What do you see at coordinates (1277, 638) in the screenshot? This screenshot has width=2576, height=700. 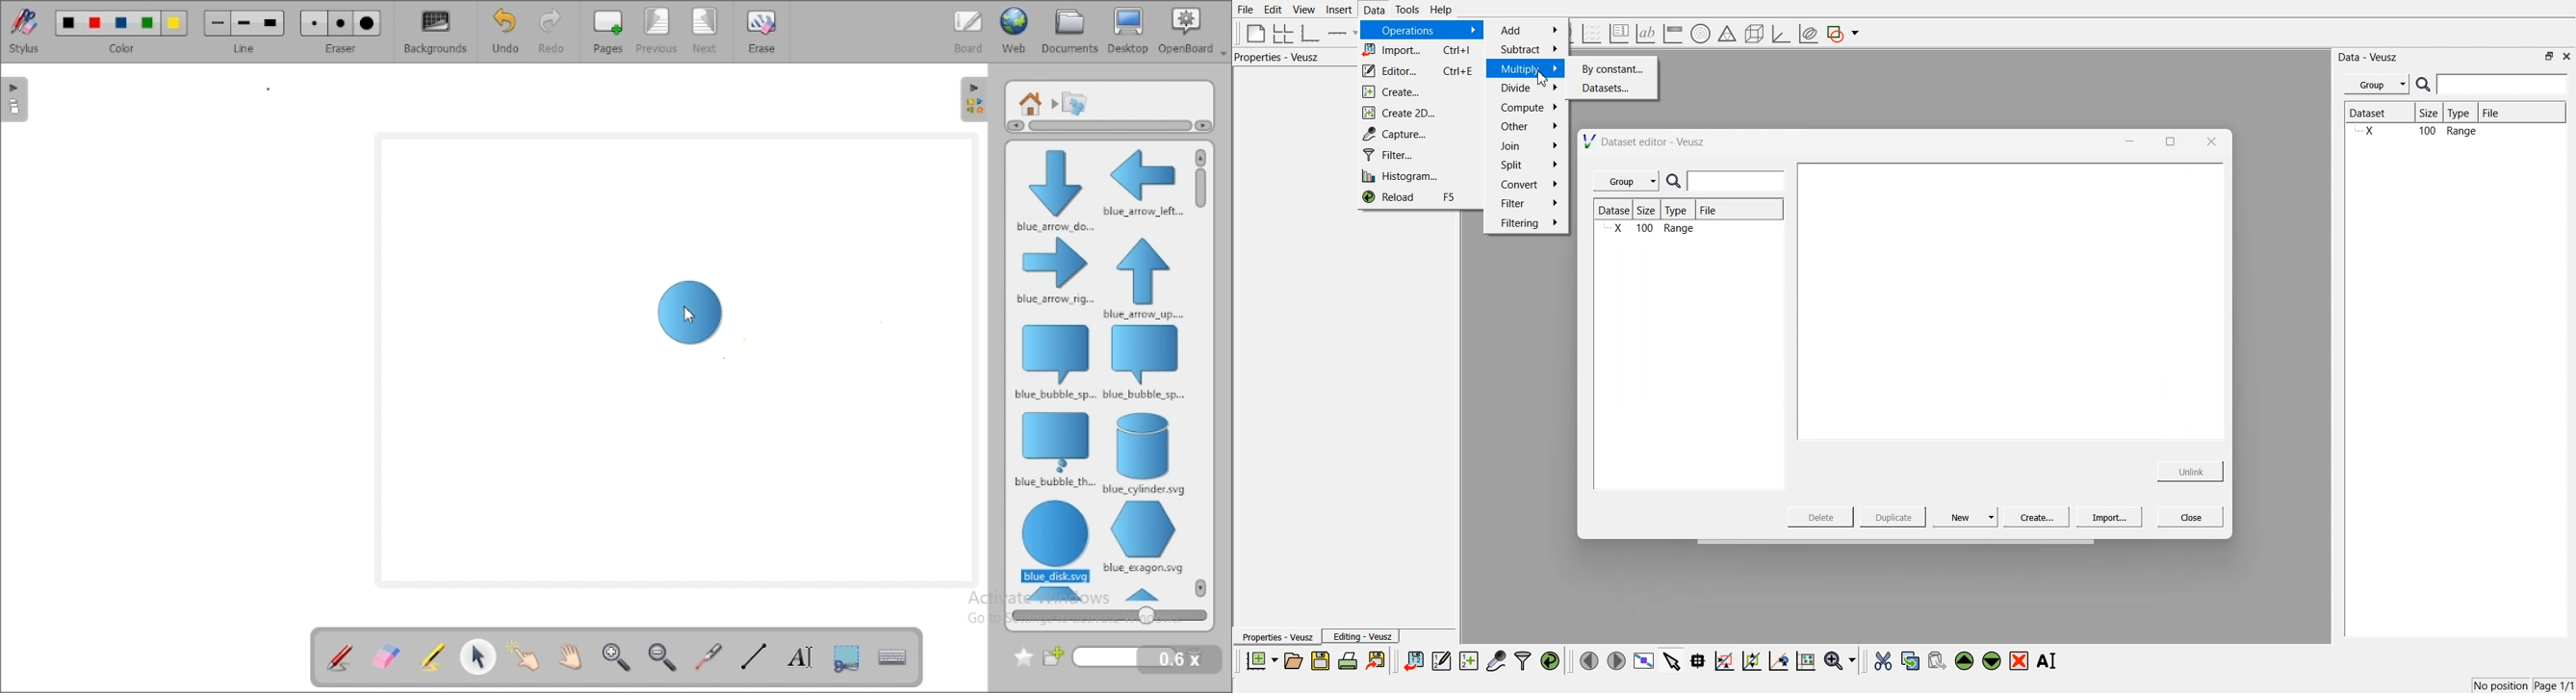 I see `Properties - Veusz` at bounding box center [1277, 638].